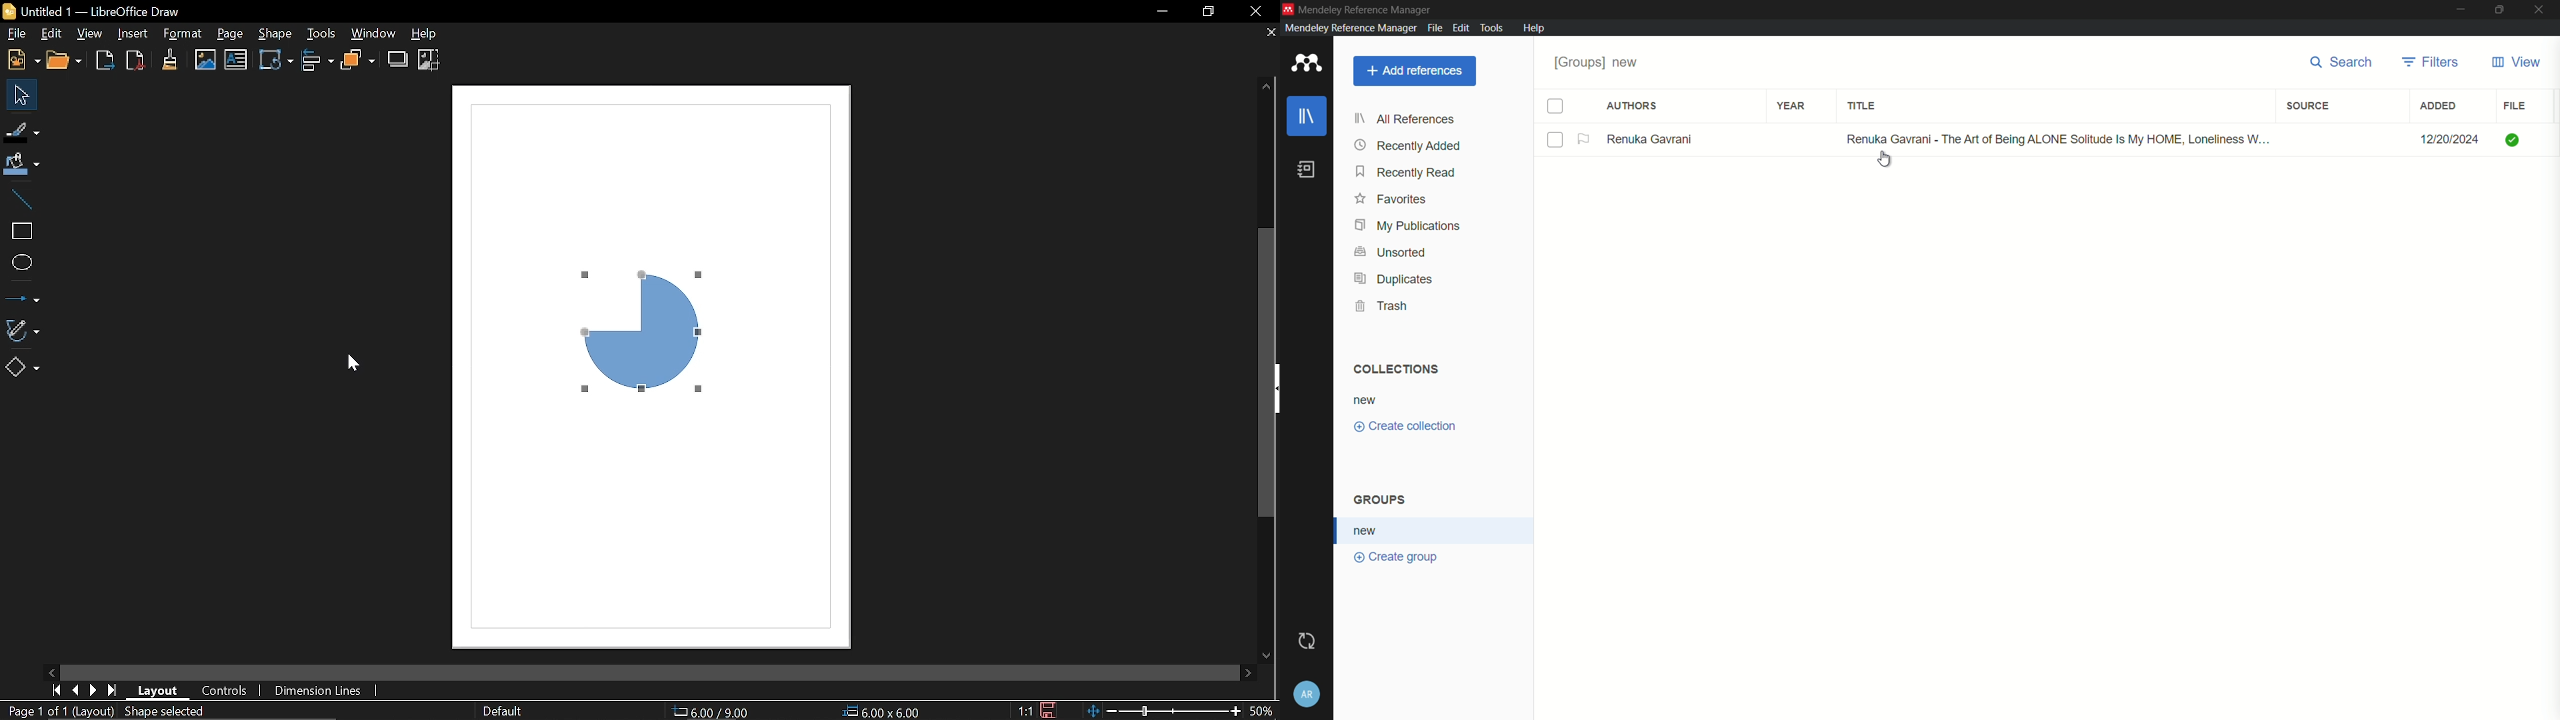 The height and width of the screenshot is (728, 2576). What do you see at coordinates (1435, 28) in the screenshot?
I see `file menu` at bounding box center [1435, 28].